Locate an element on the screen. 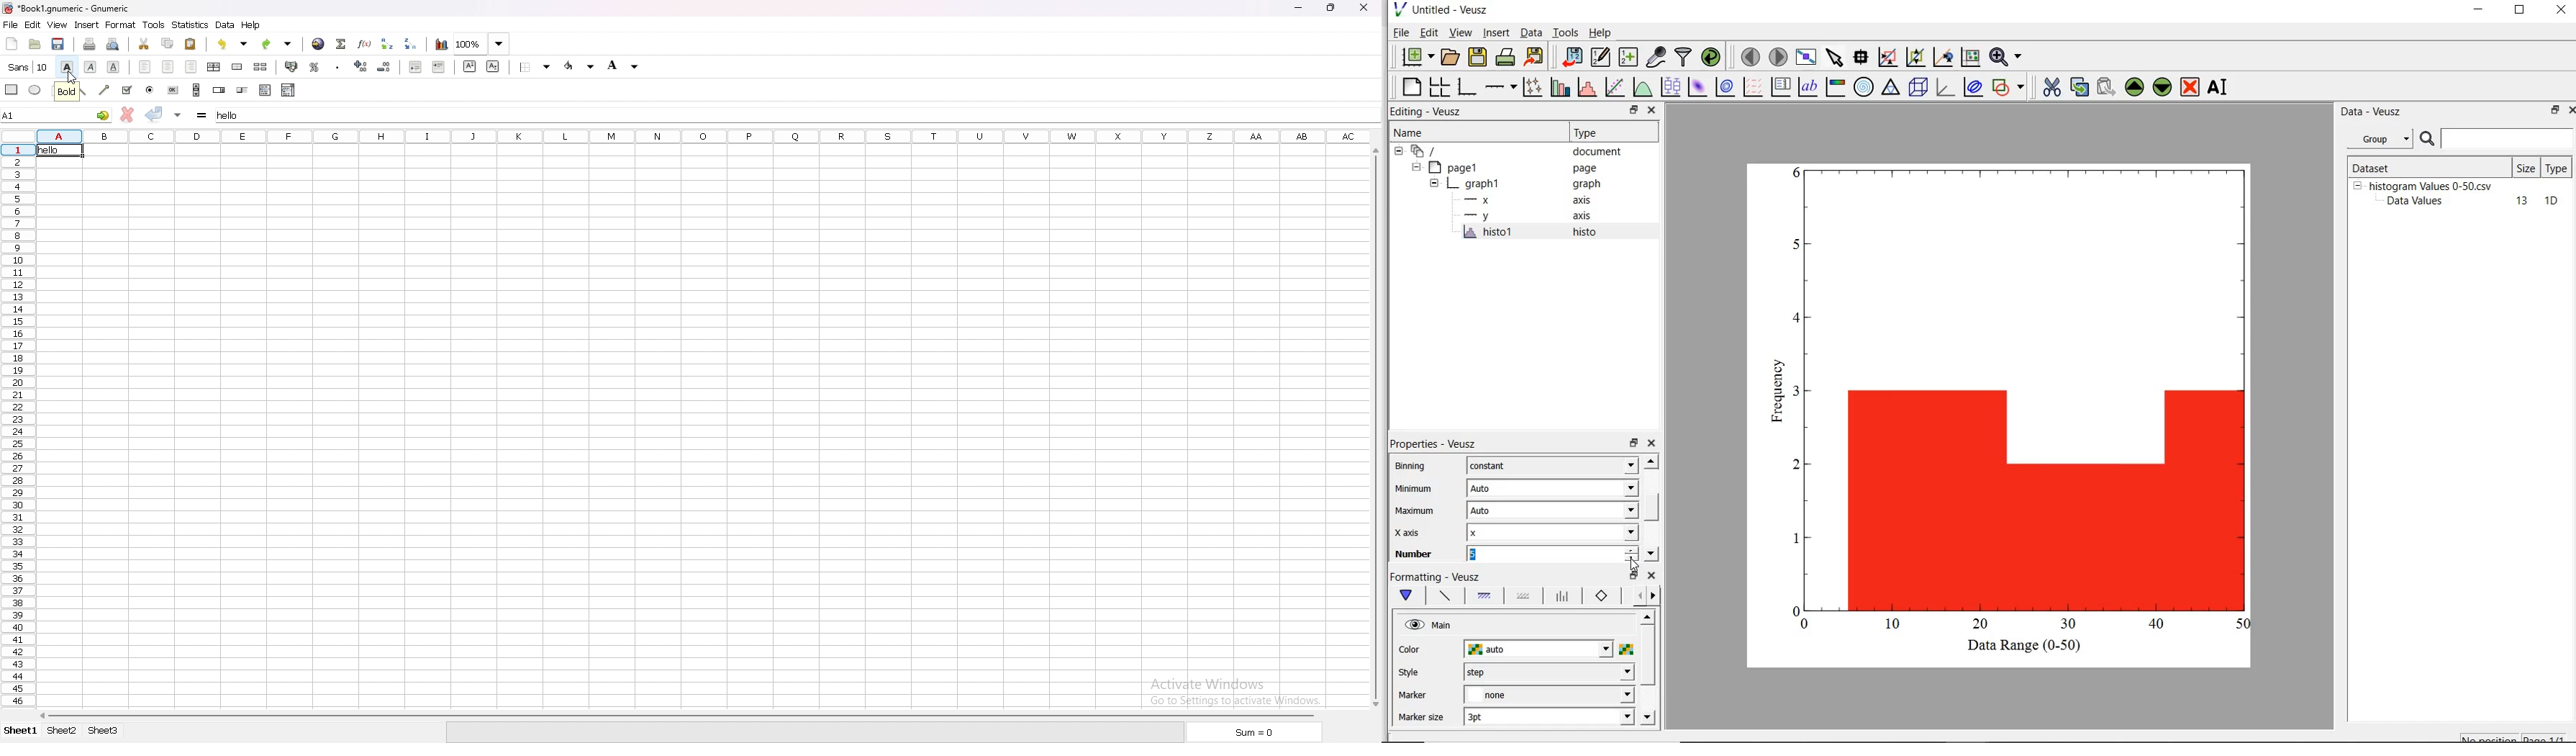 This screenshot has width=2576, height=756. plot covariance ellipse is located at coordinates (1973, 89).